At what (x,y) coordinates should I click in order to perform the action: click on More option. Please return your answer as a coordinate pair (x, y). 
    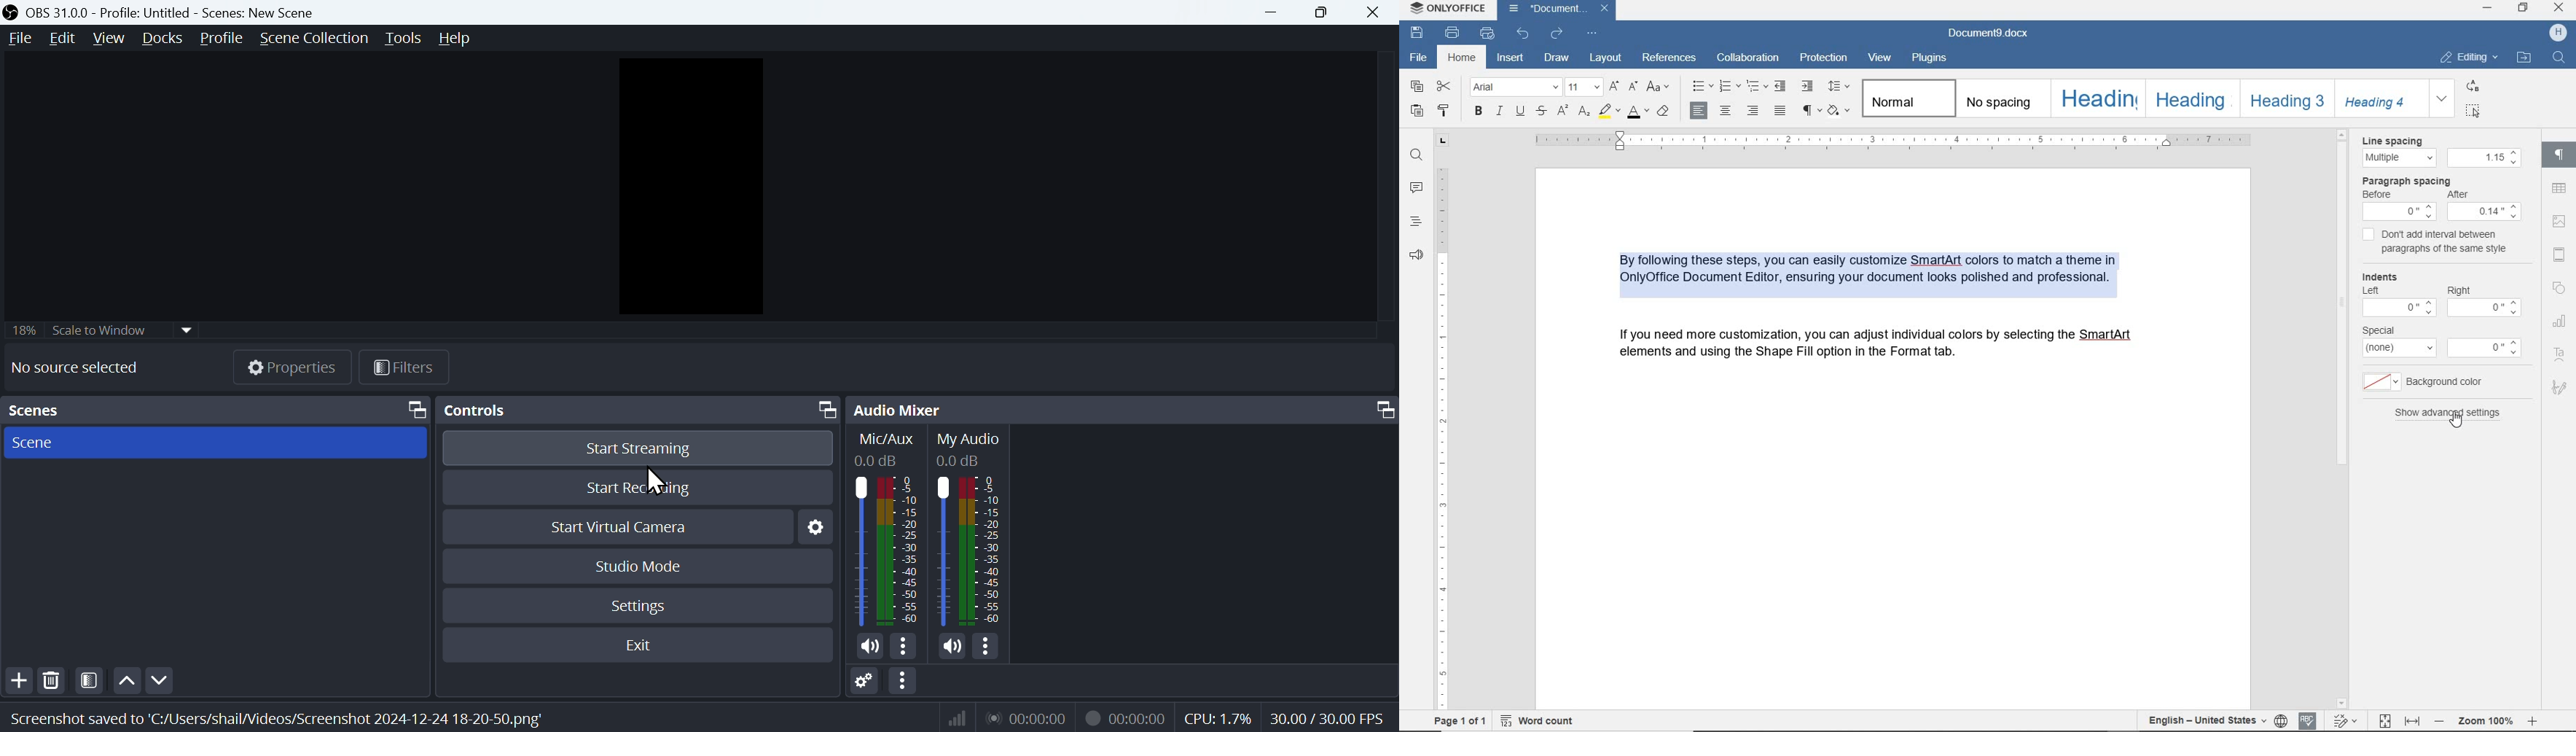
    Looking at the image, I should click on (904, 683).